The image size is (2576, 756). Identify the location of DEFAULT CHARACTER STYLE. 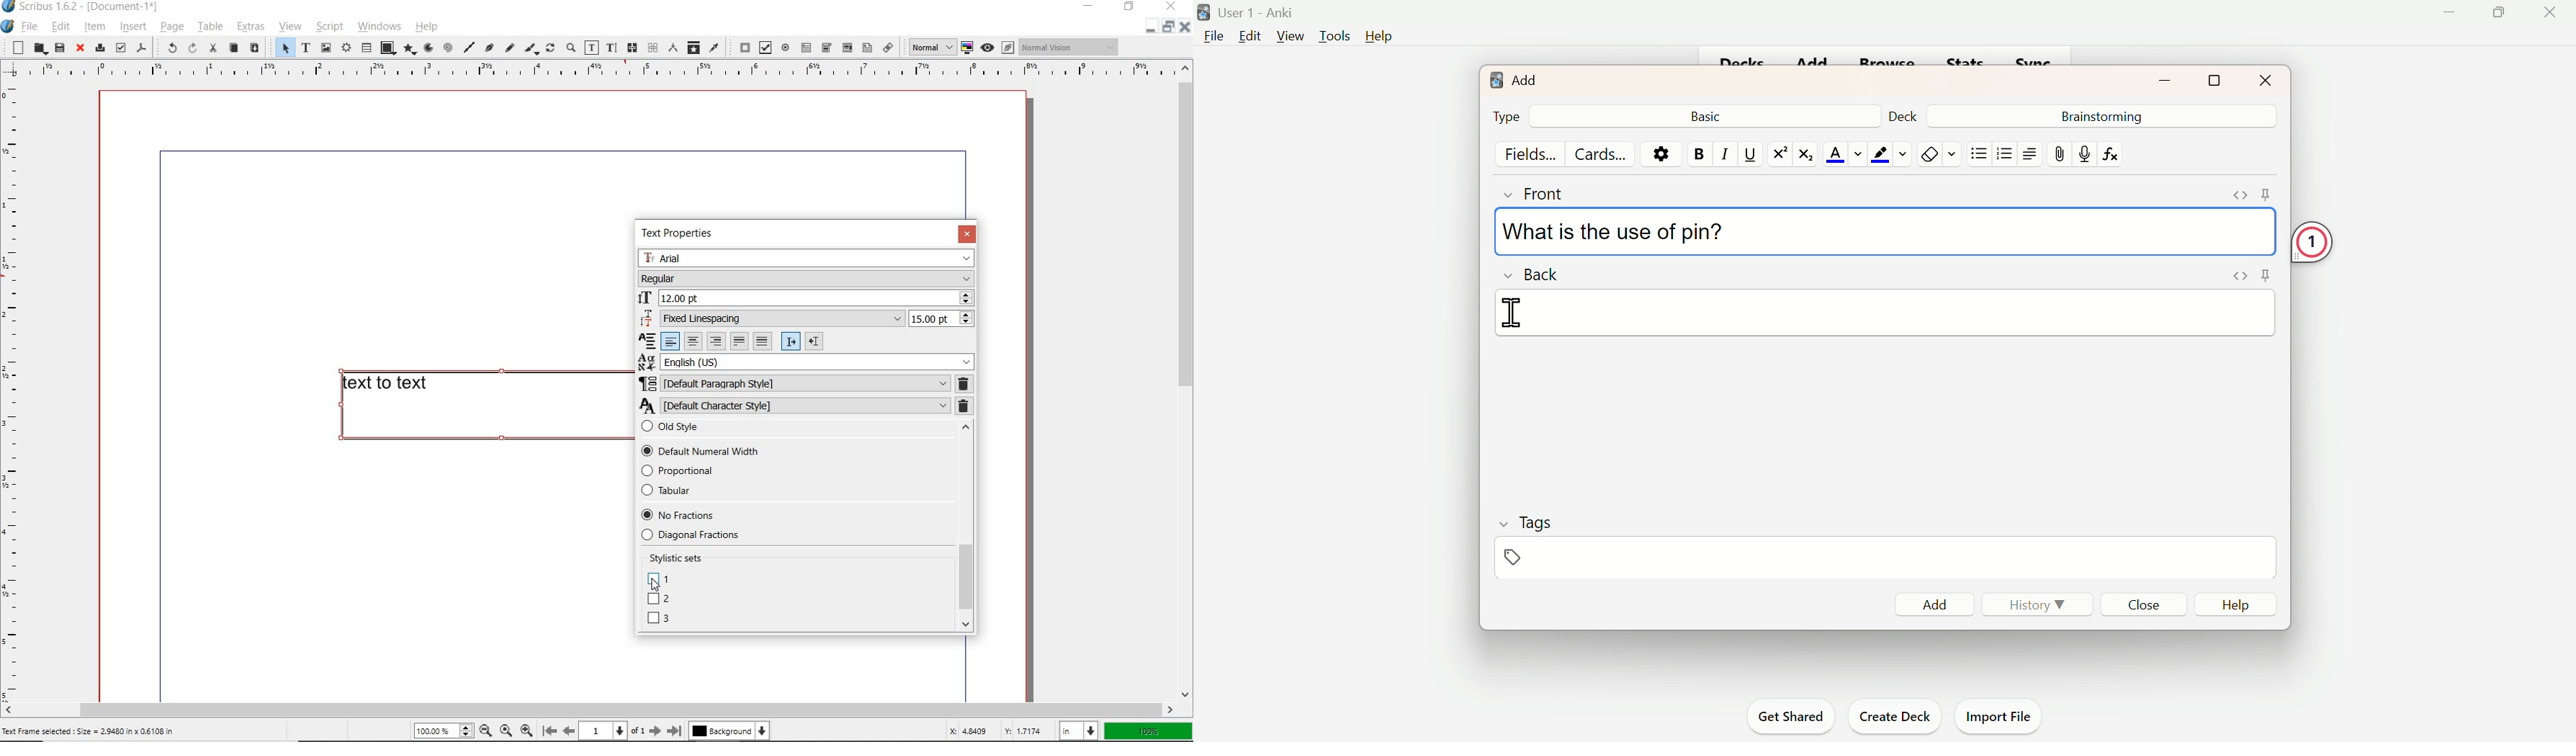
(796, 407).